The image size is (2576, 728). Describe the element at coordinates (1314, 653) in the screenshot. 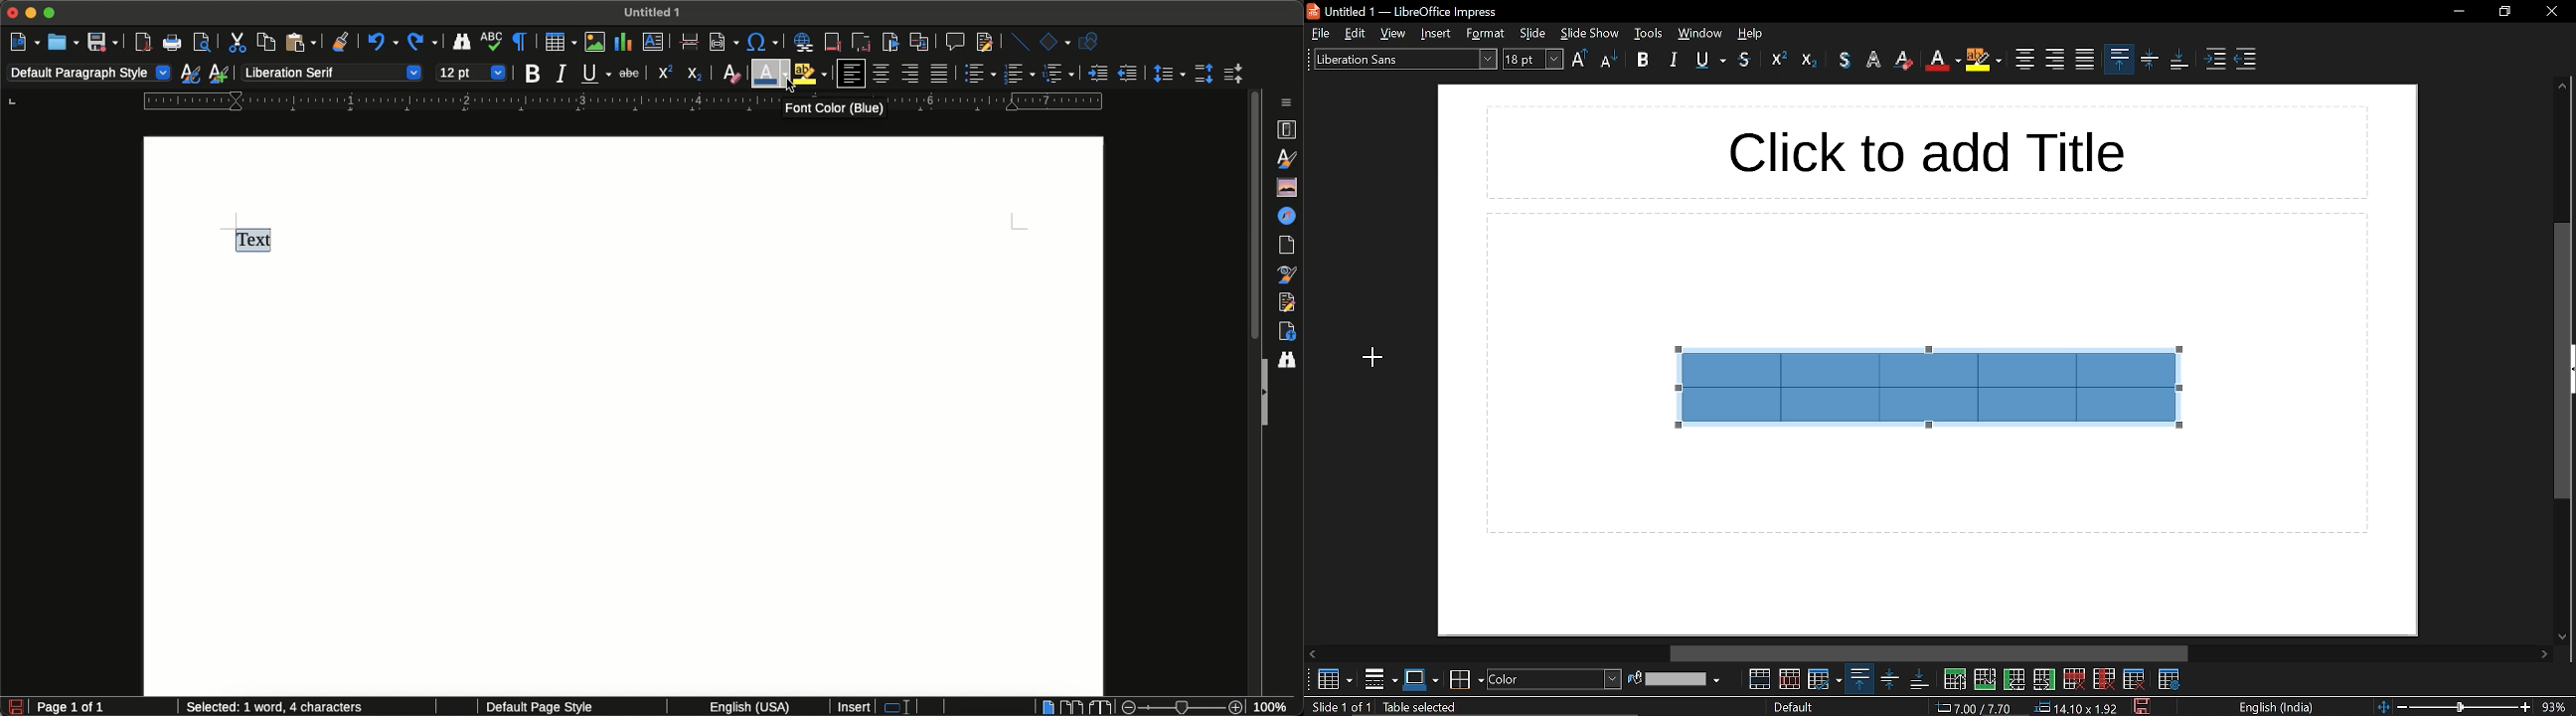

I see `Move left` at that location.